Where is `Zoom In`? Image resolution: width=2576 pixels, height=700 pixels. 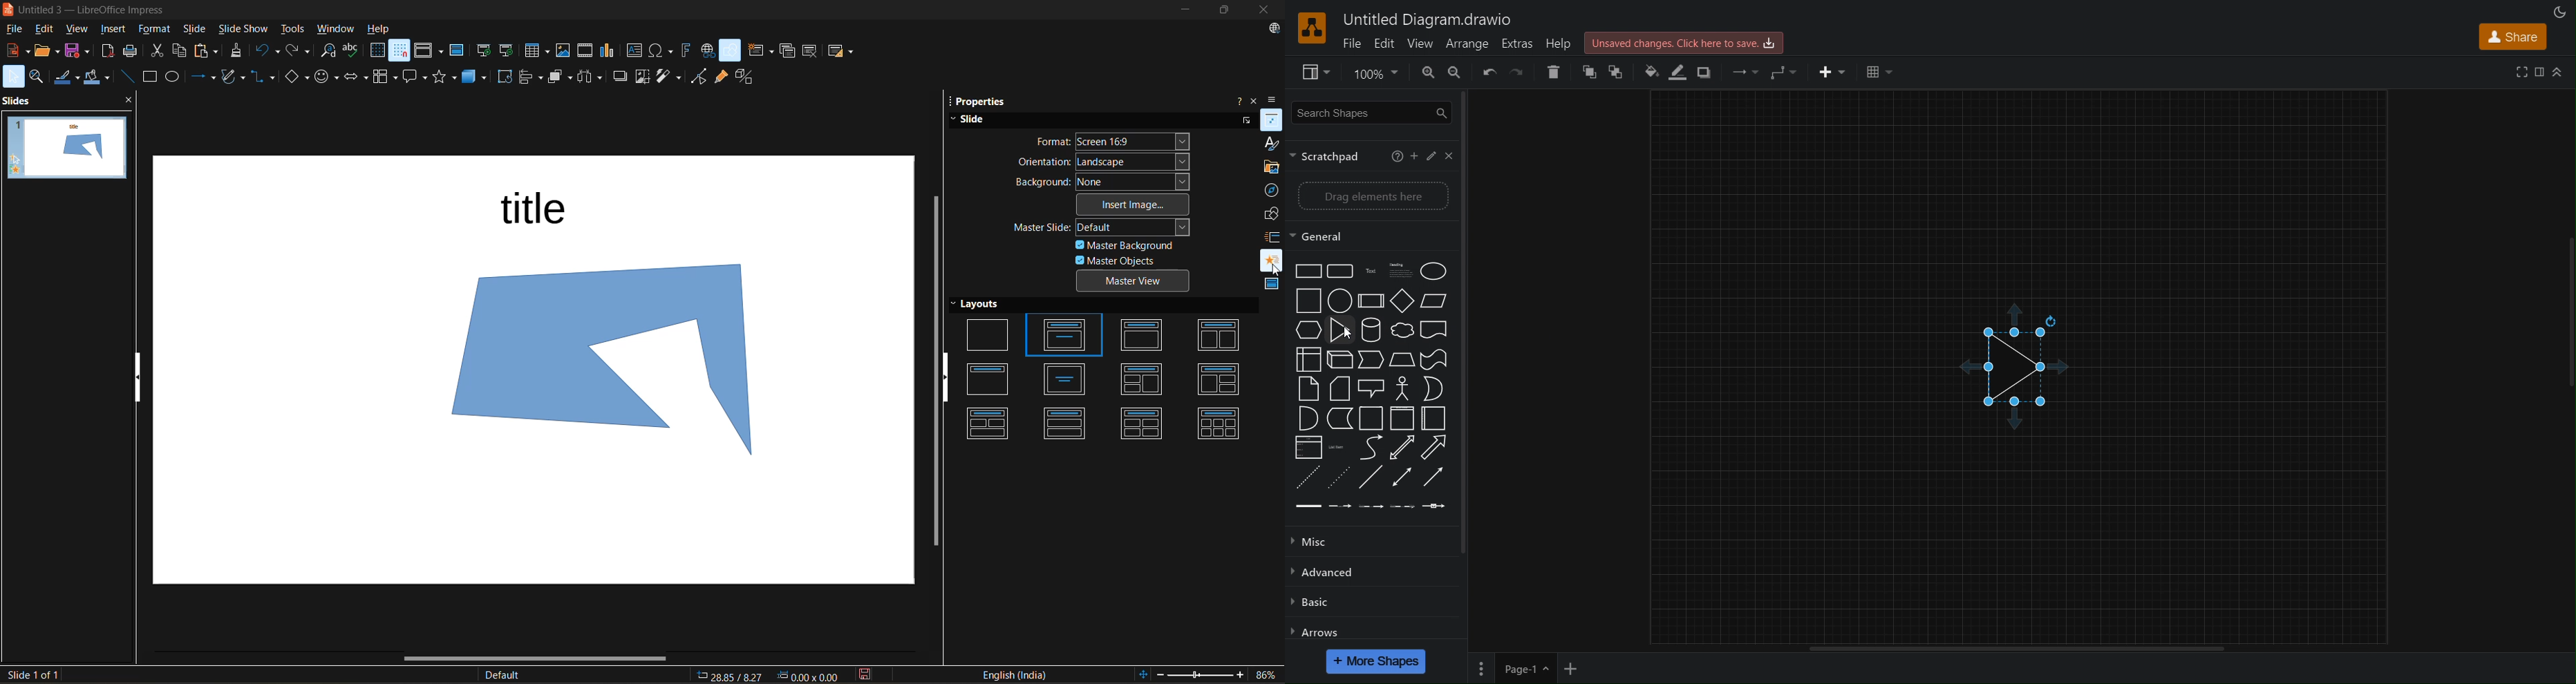 Zoom In is located at coordinates (1431, 73).